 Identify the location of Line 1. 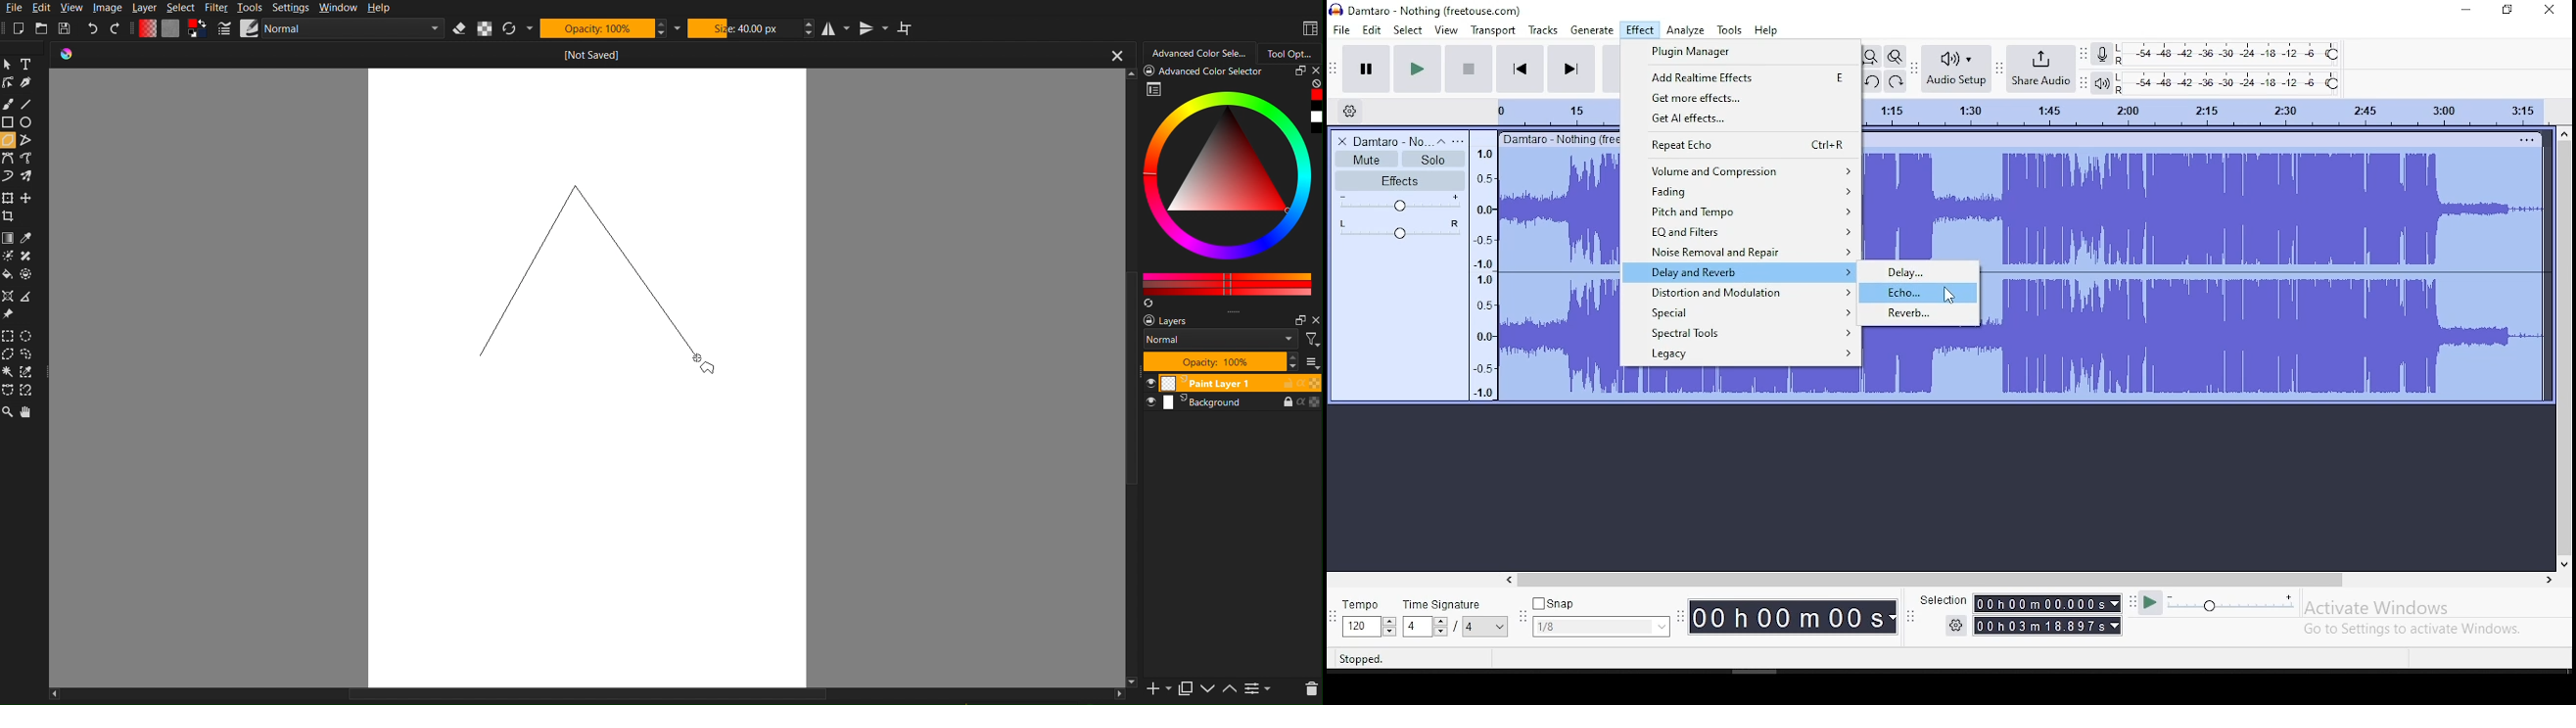
(508, 275).